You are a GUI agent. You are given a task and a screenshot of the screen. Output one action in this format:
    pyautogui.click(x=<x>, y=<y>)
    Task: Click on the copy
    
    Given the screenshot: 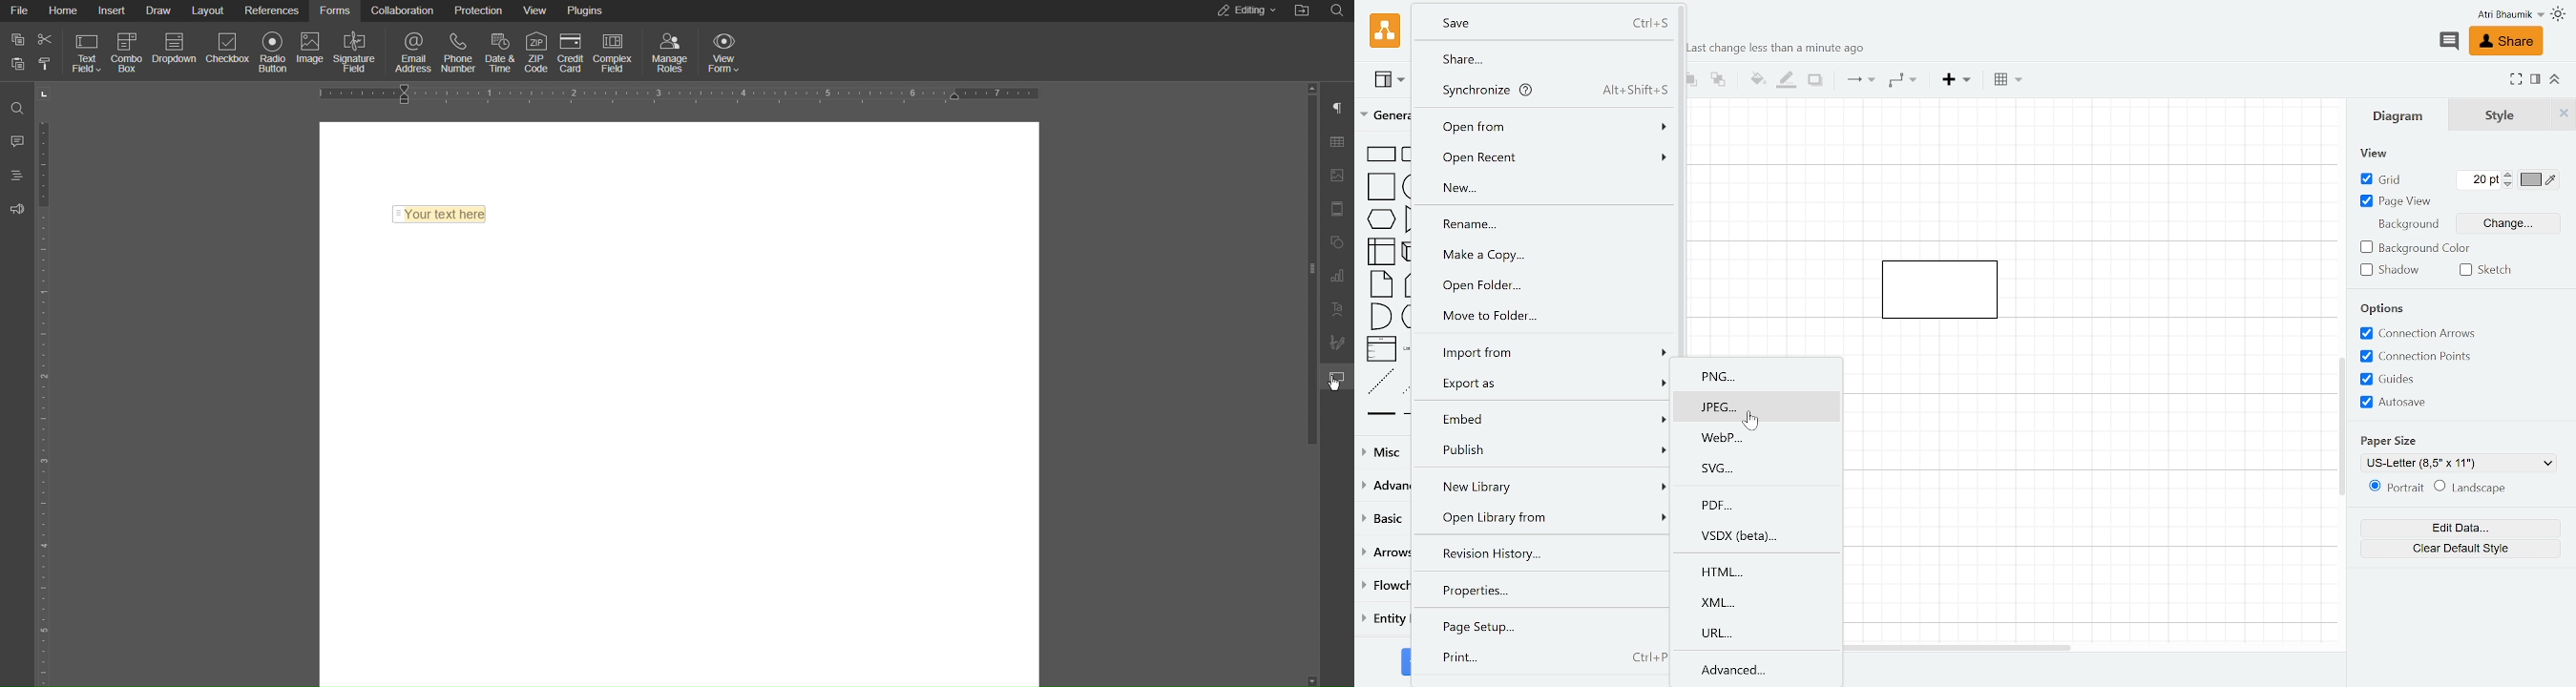 What is the action you would take?
    pyautogui.click(x=17, y=39)
    